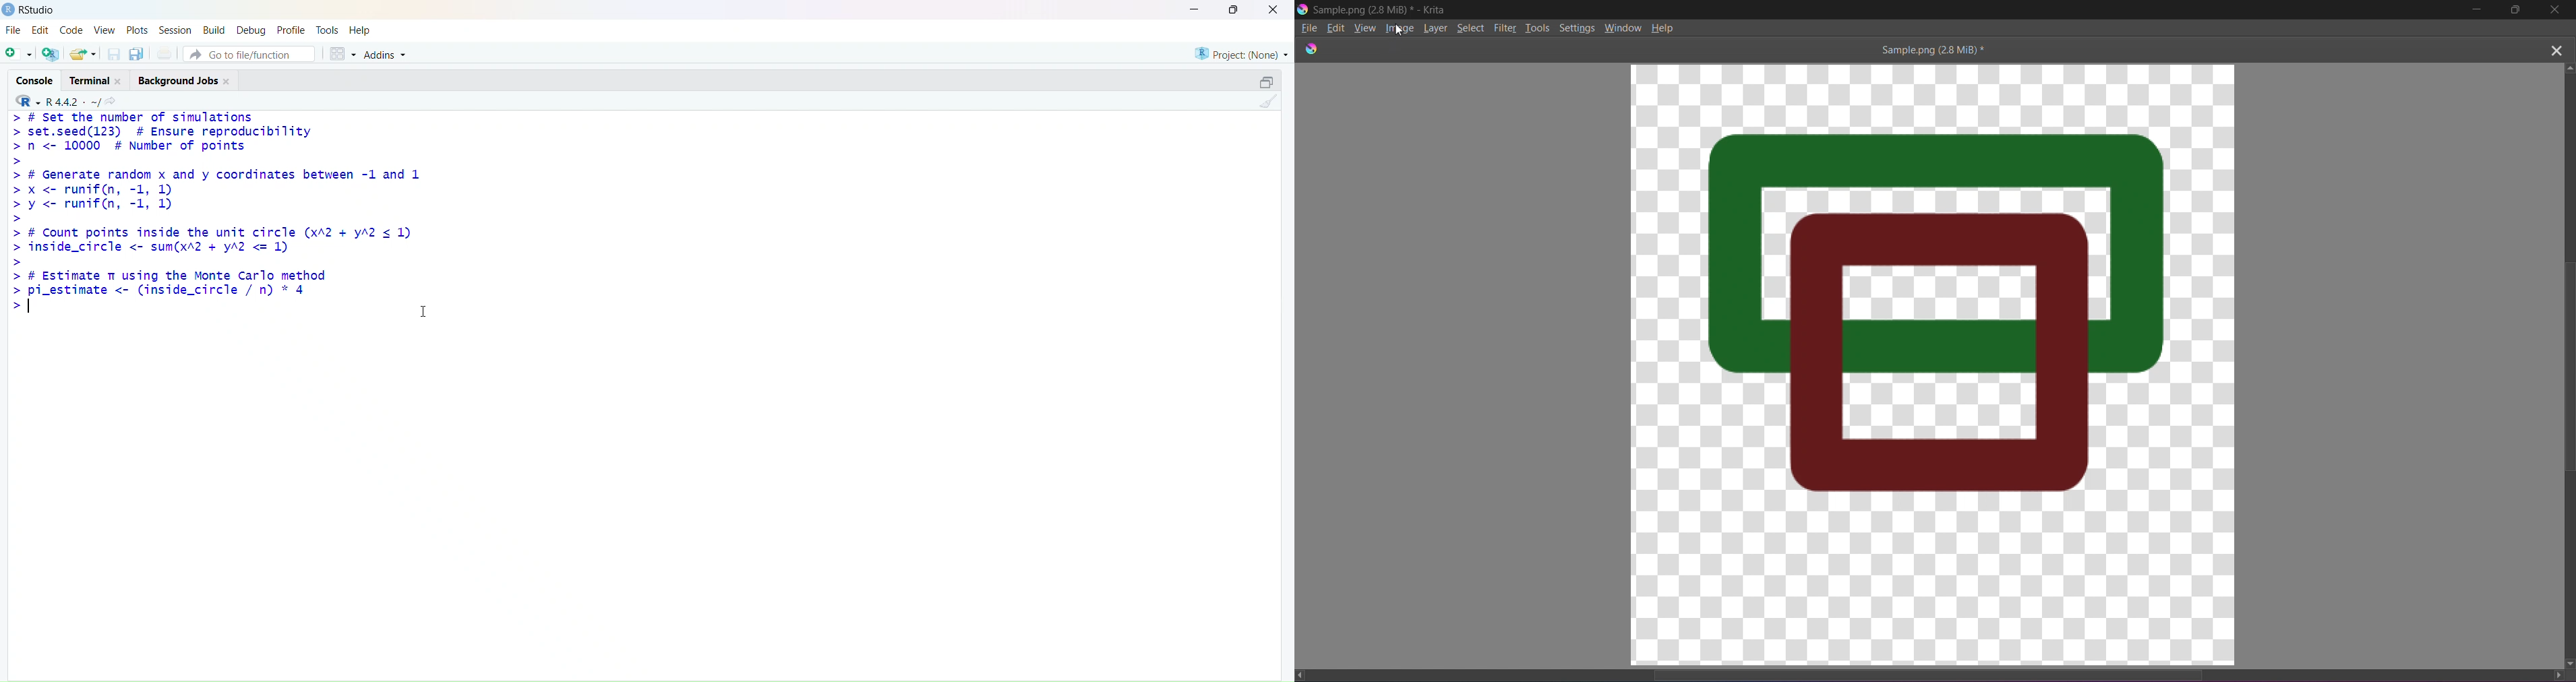 The width and height of the screenshot is (2576, 700). Describe the element at coordinates (253, 29) in the screenshot. I see `Debug` at that location.